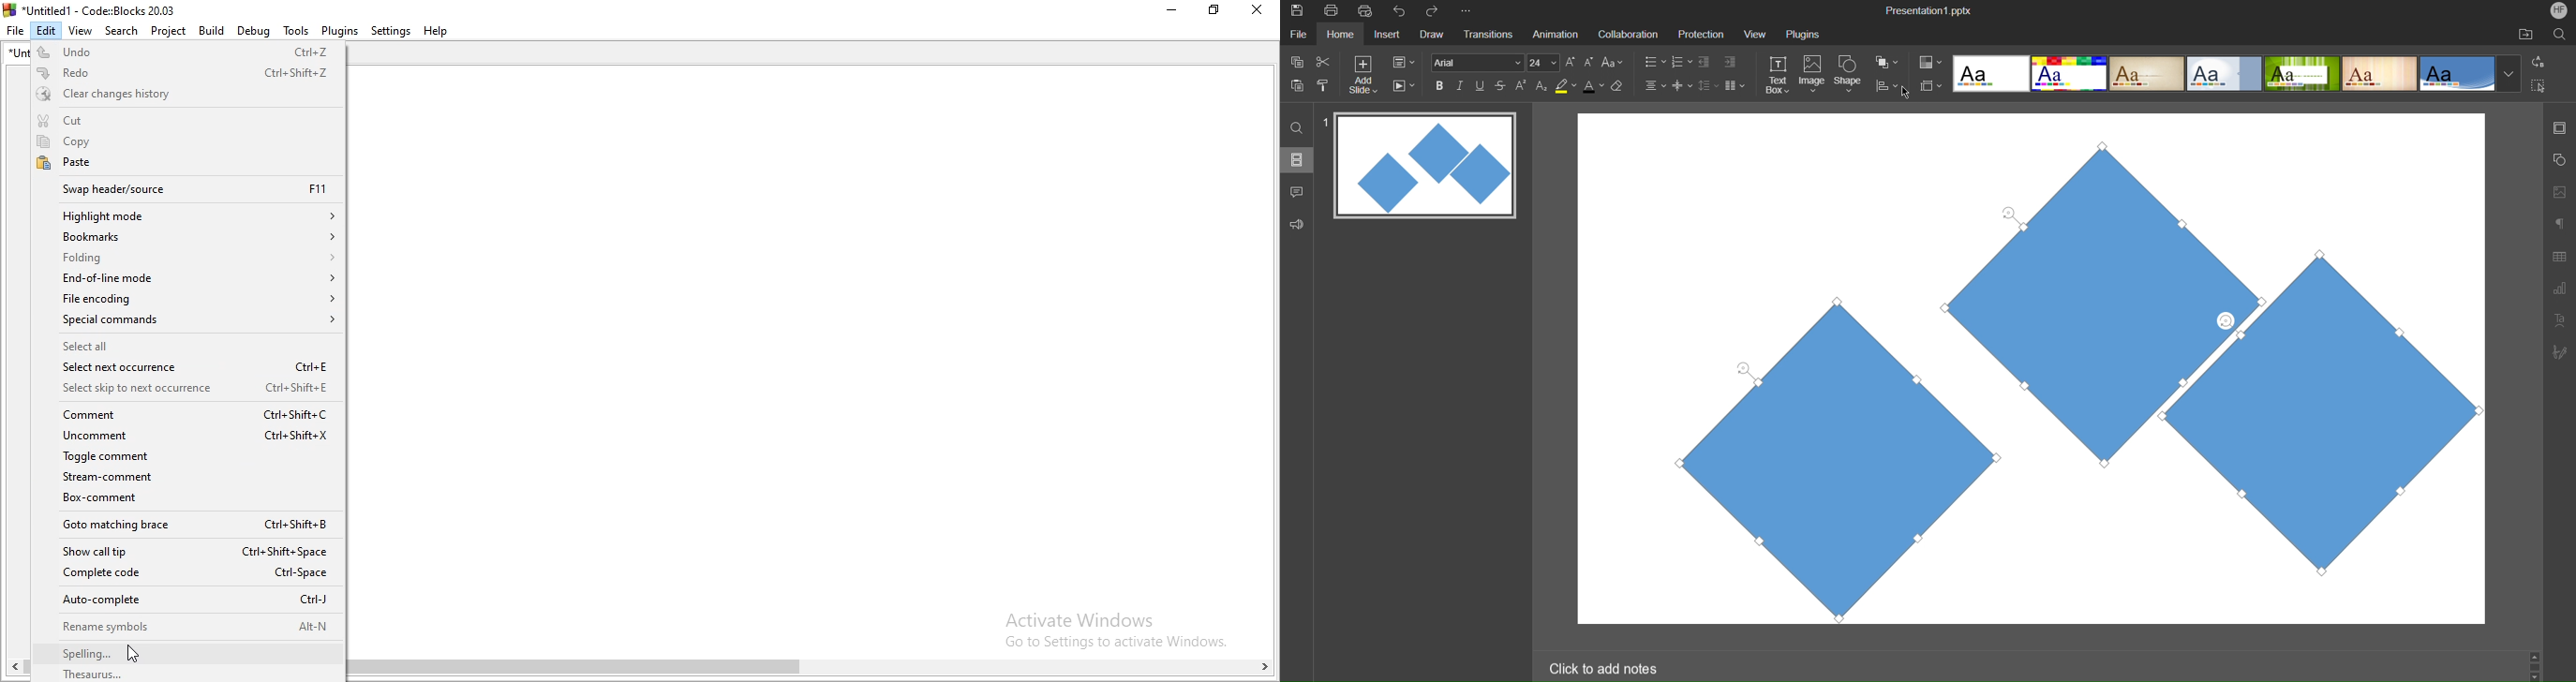 The width and height of the screenshot is (2576, 700). I want to click on Bold, so click(1440, 85).